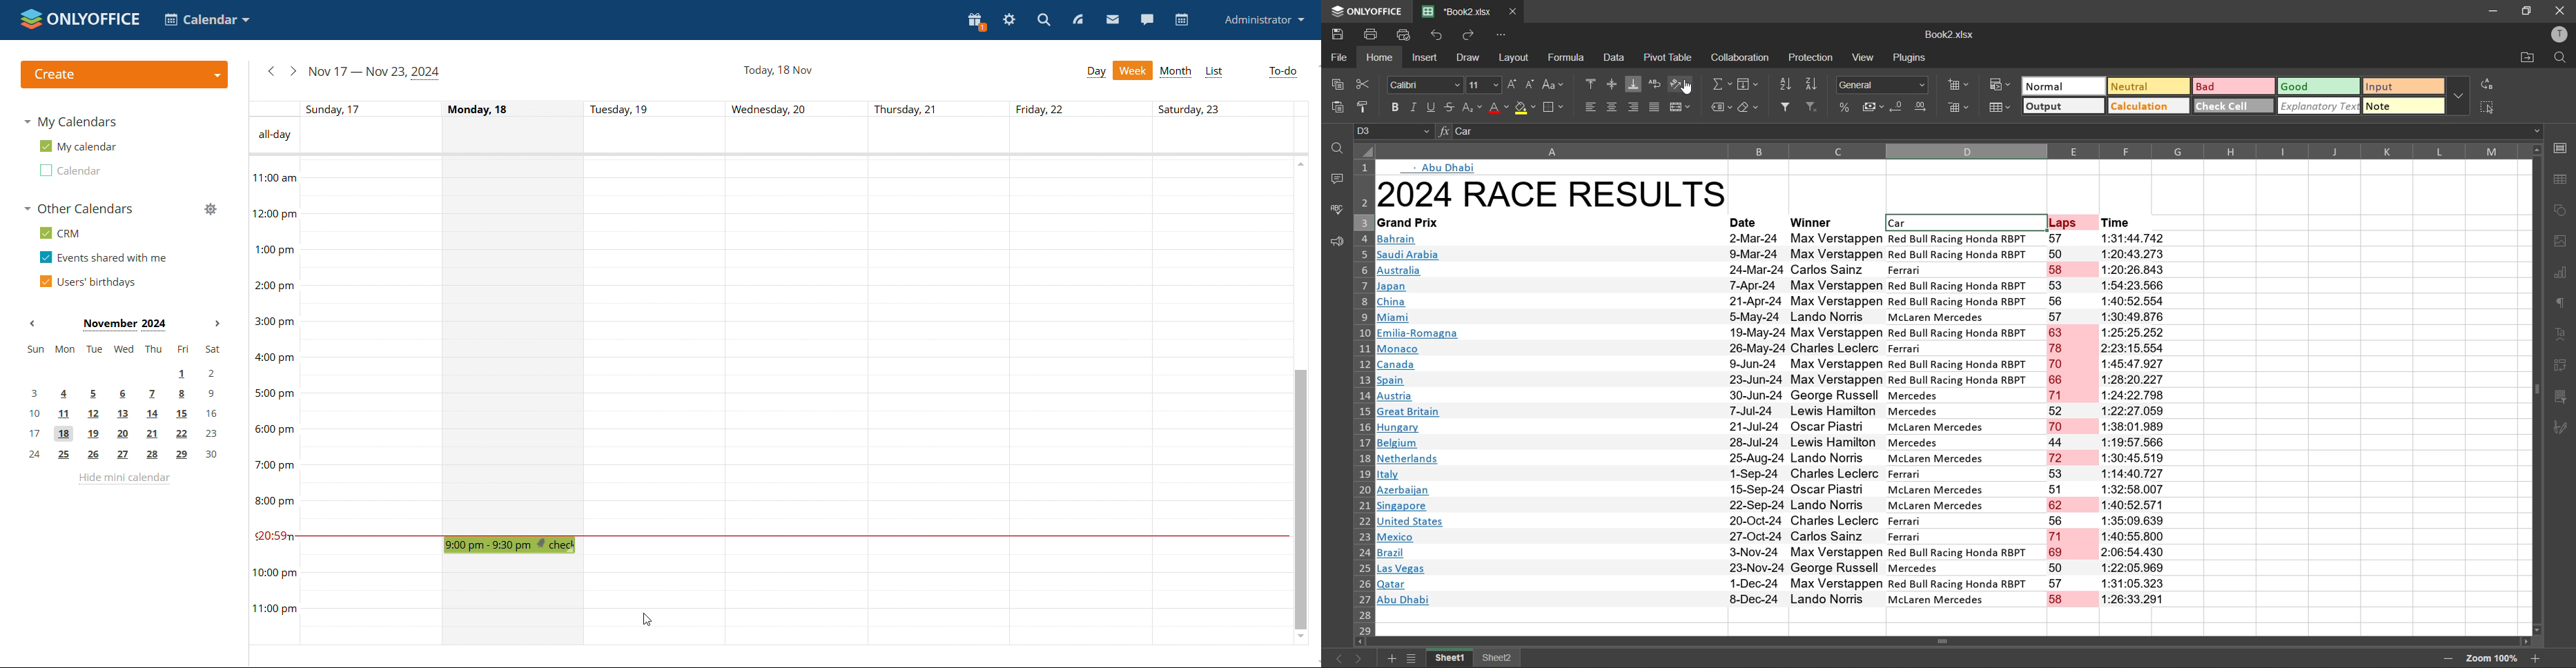  I want to click on wrap text, so click(1656, 83).